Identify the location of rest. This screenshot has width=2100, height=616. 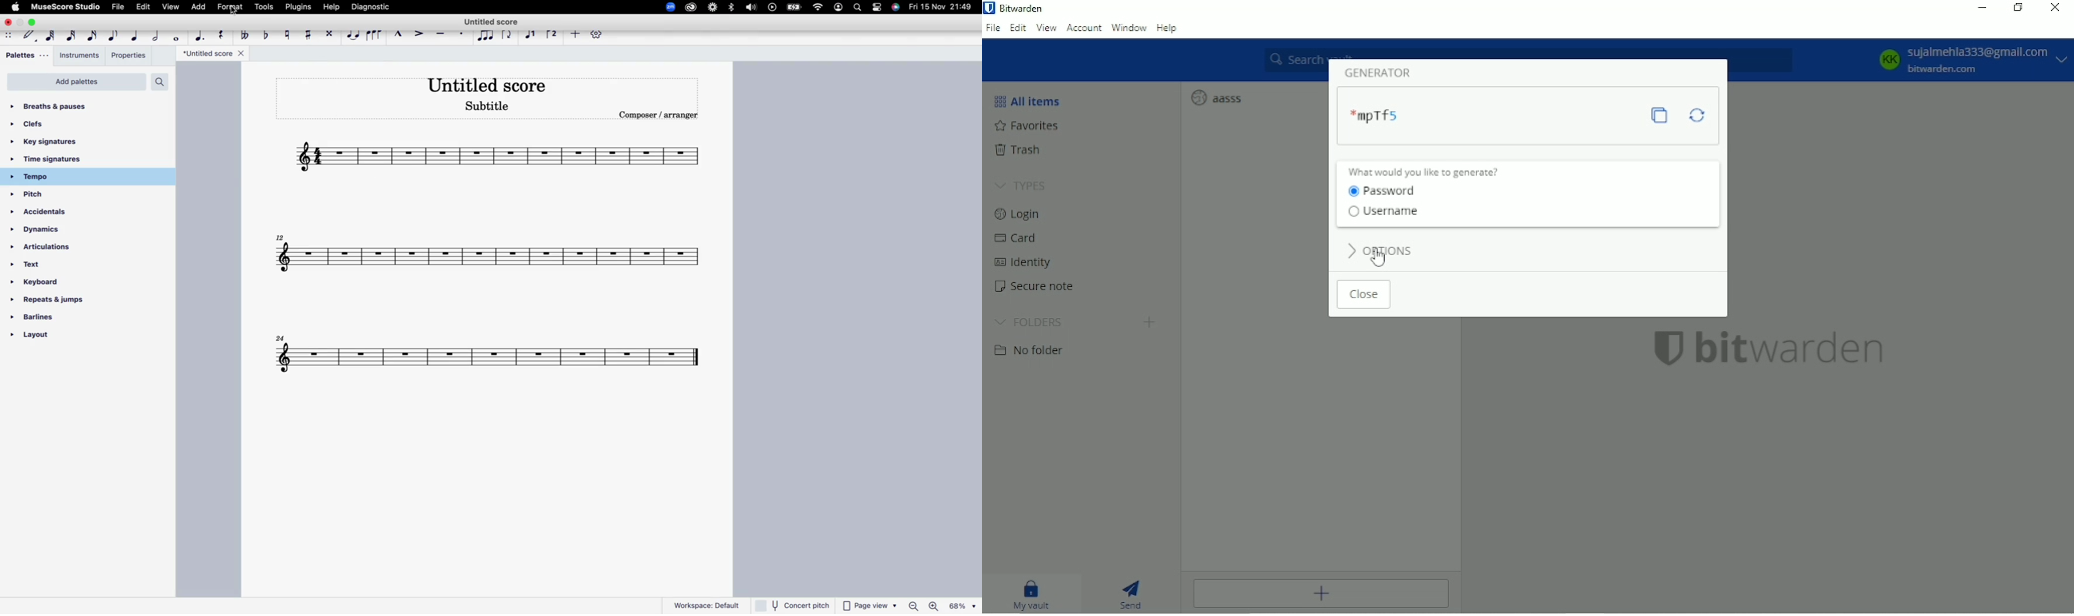
(223, 34).